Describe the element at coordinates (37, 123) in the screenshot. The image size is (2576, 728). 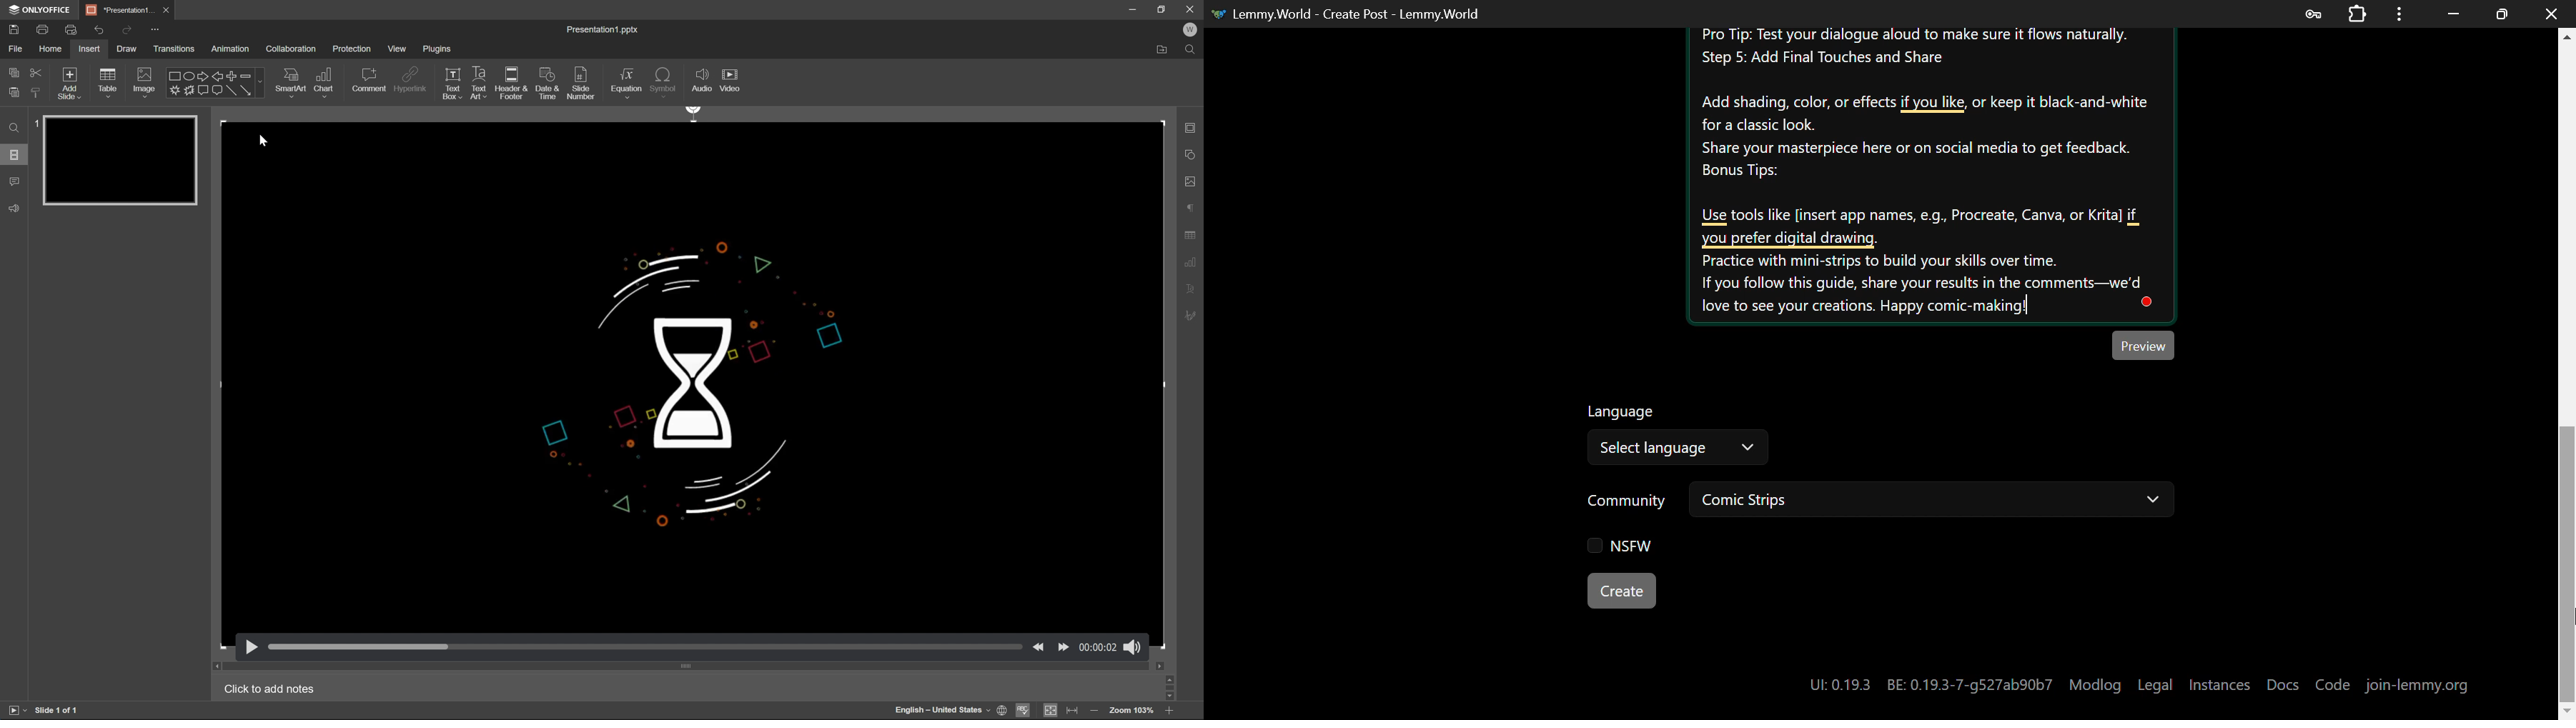
I see `1` at that location.